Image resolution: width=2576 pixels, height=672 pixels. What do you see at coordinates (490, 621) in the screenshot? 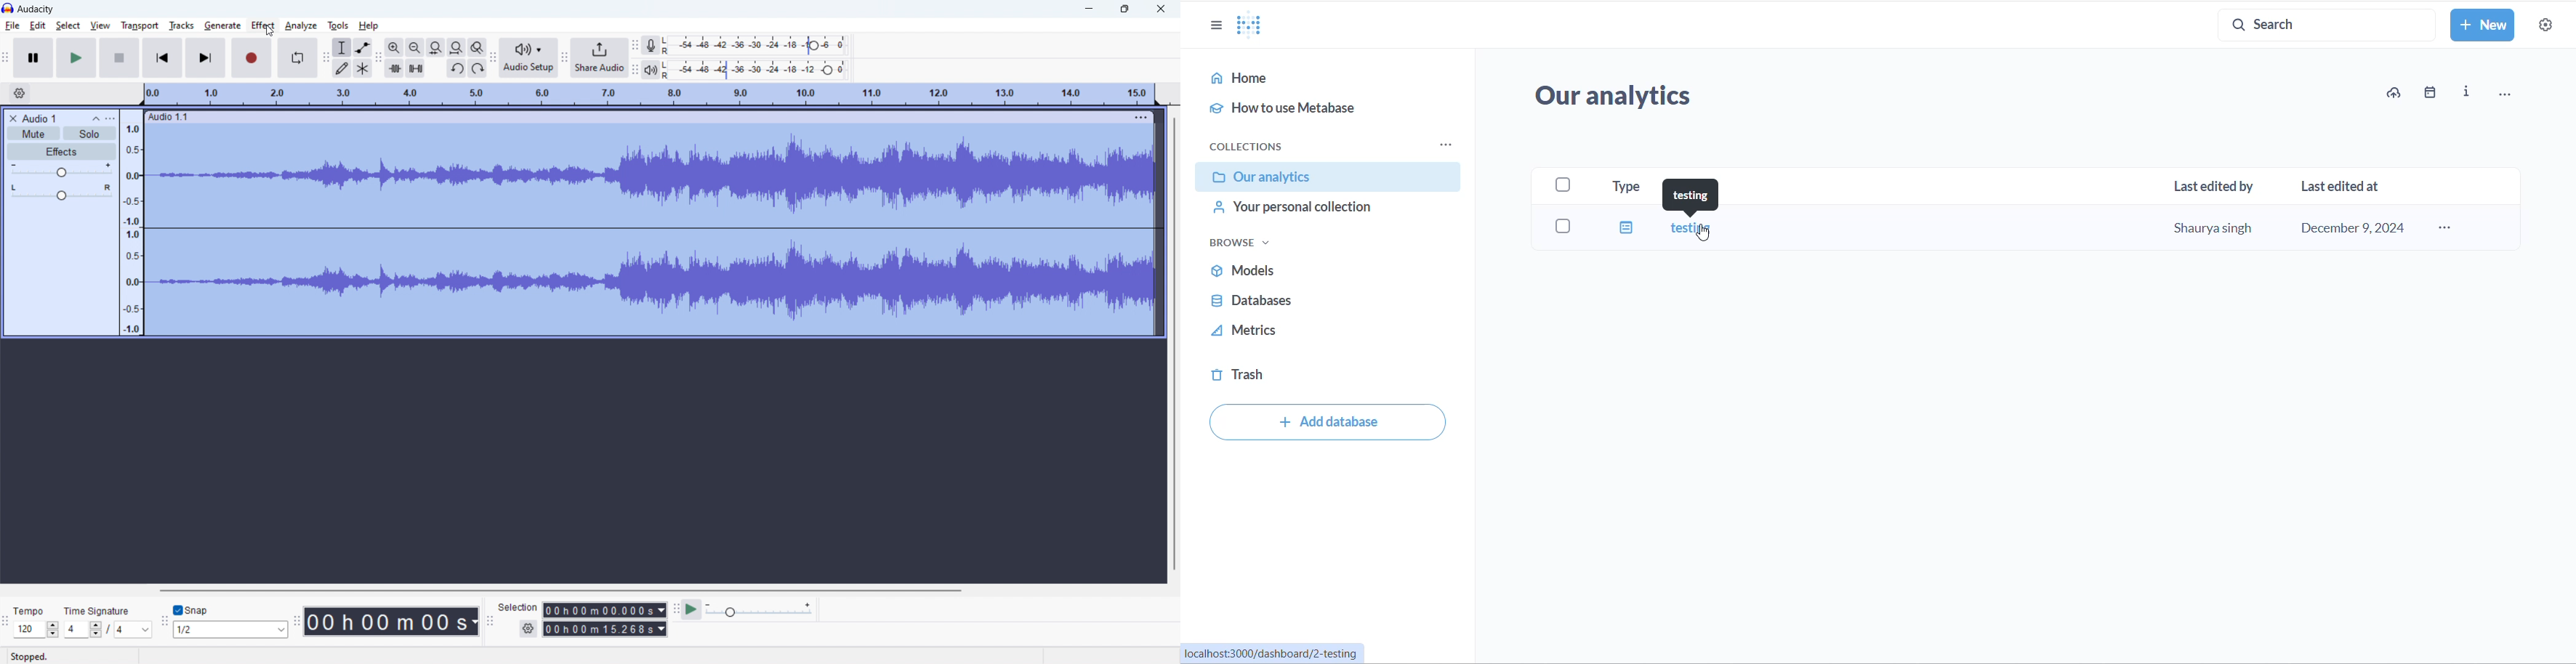
I see `selection toolbar` at bounding box center [490, 621].